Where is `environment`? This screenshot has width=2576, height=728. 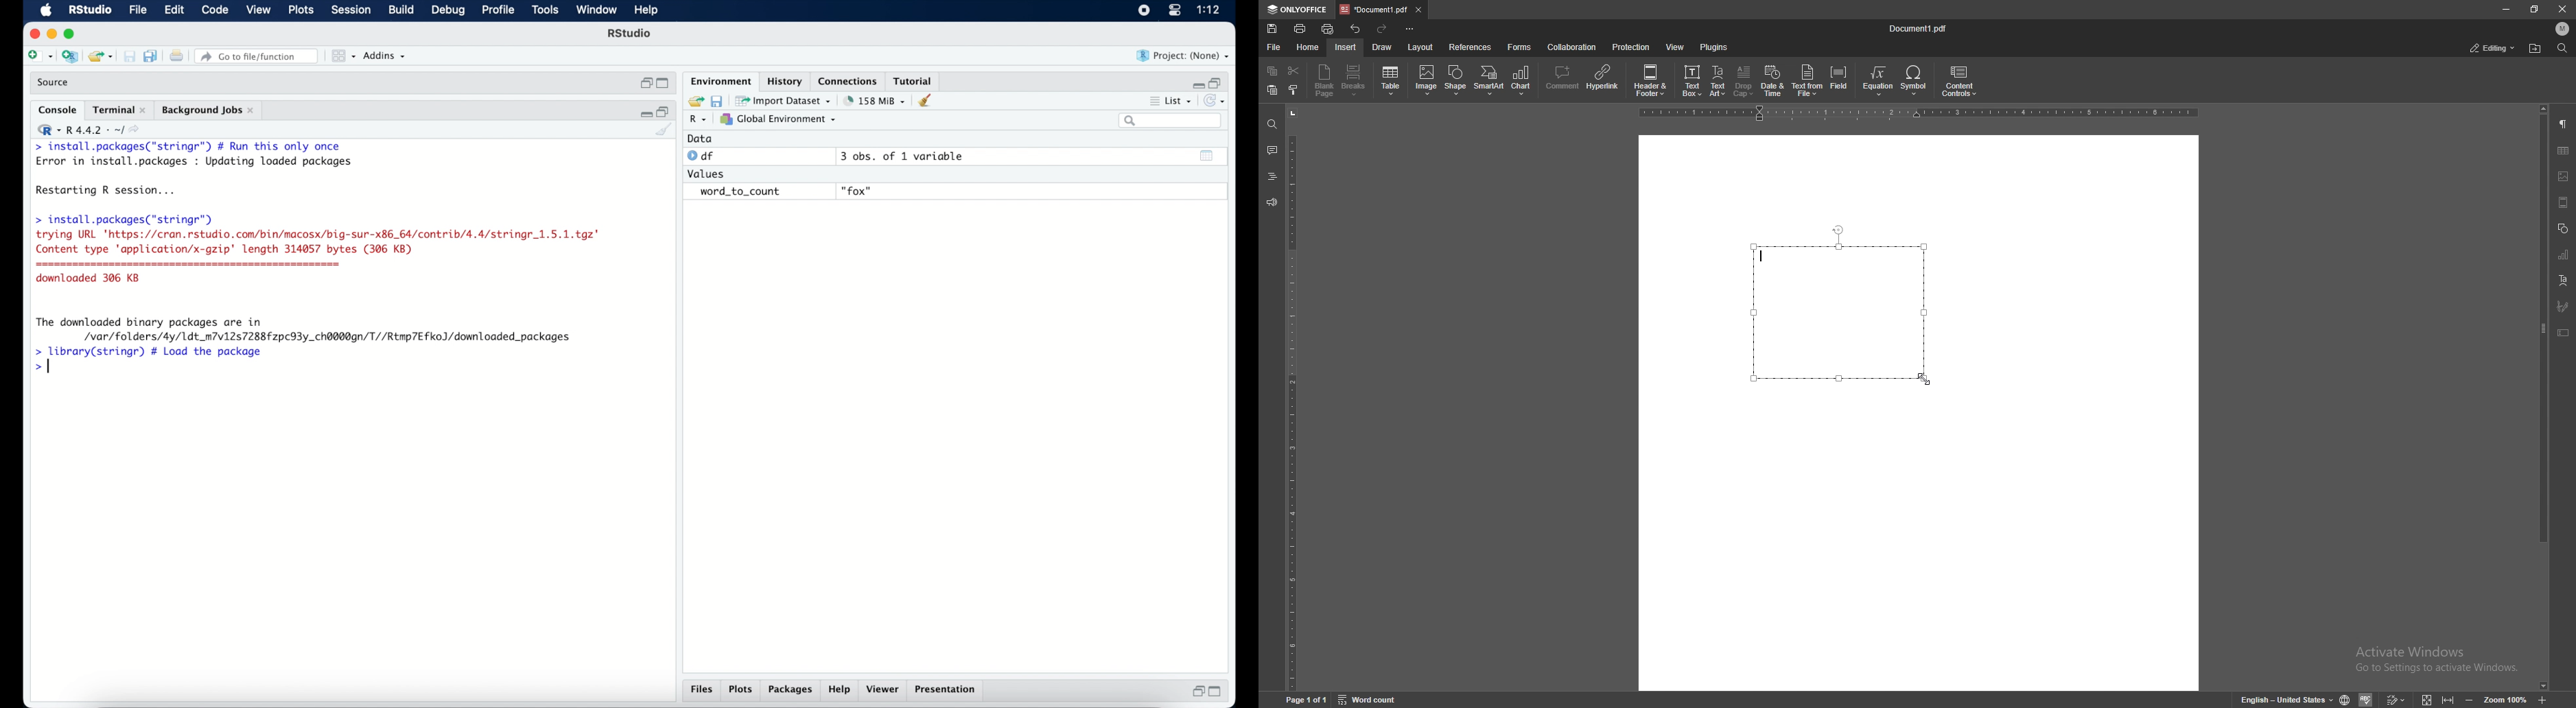 environment is located at coordinates (720, 80).